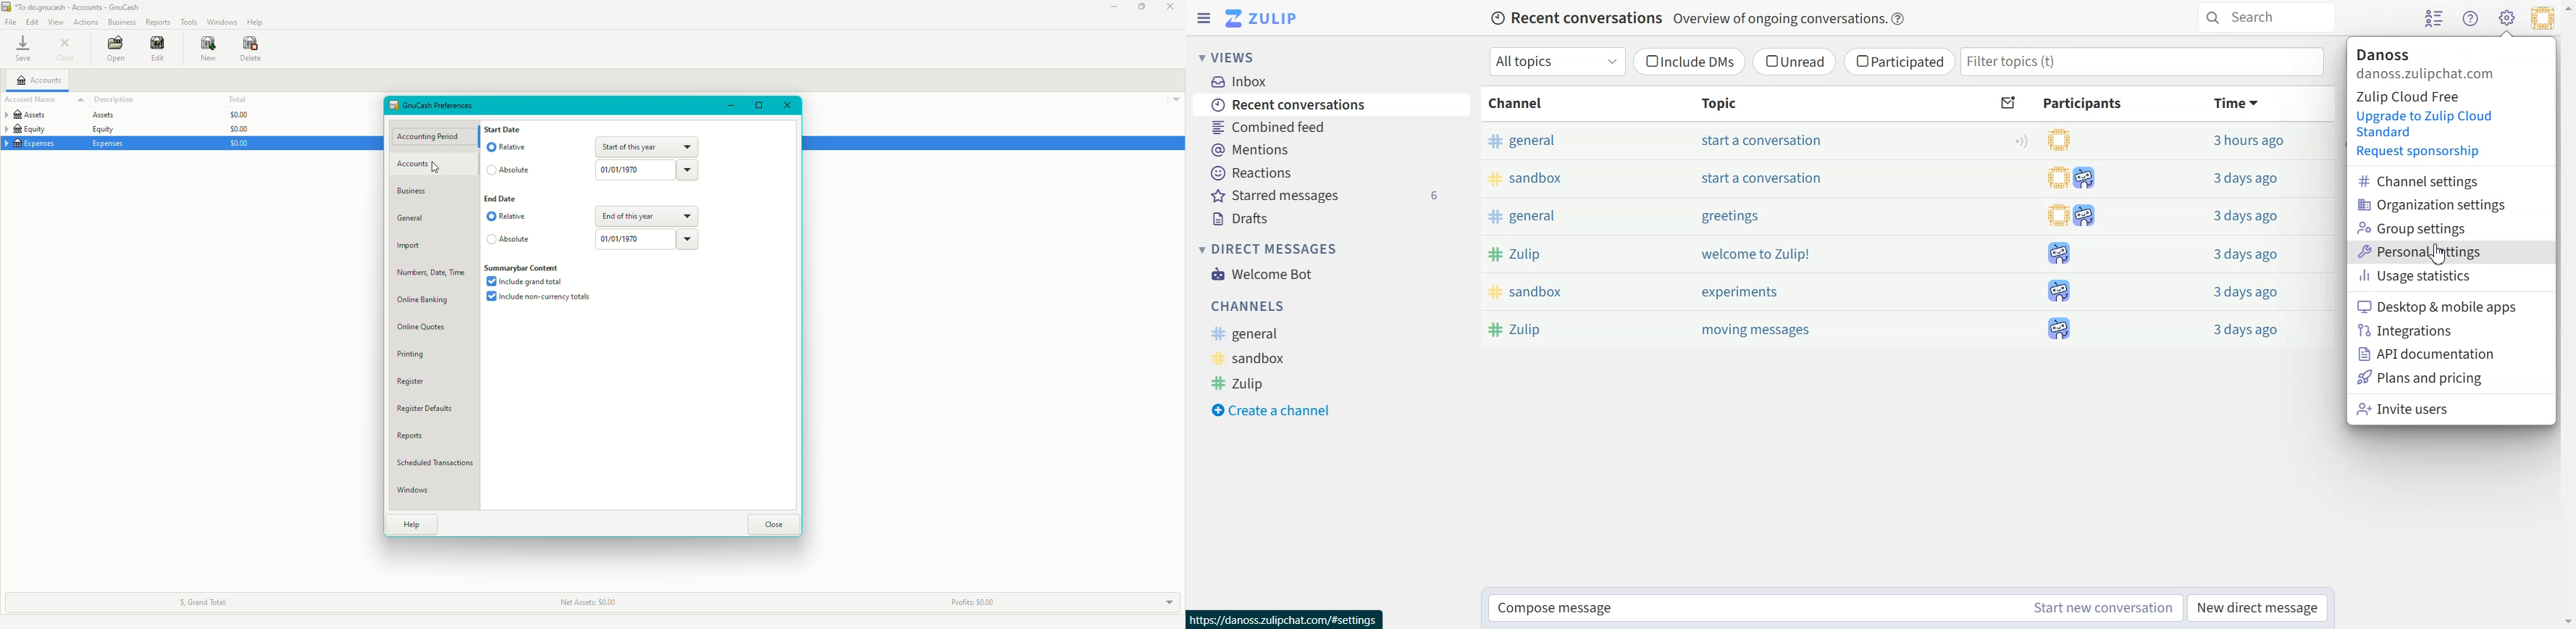 The width and height of the screenshot is (2576, 644). What do you see at coordinates (251, 51) in the screenshot?
I see `Delete` at bounding box center [251, 51].